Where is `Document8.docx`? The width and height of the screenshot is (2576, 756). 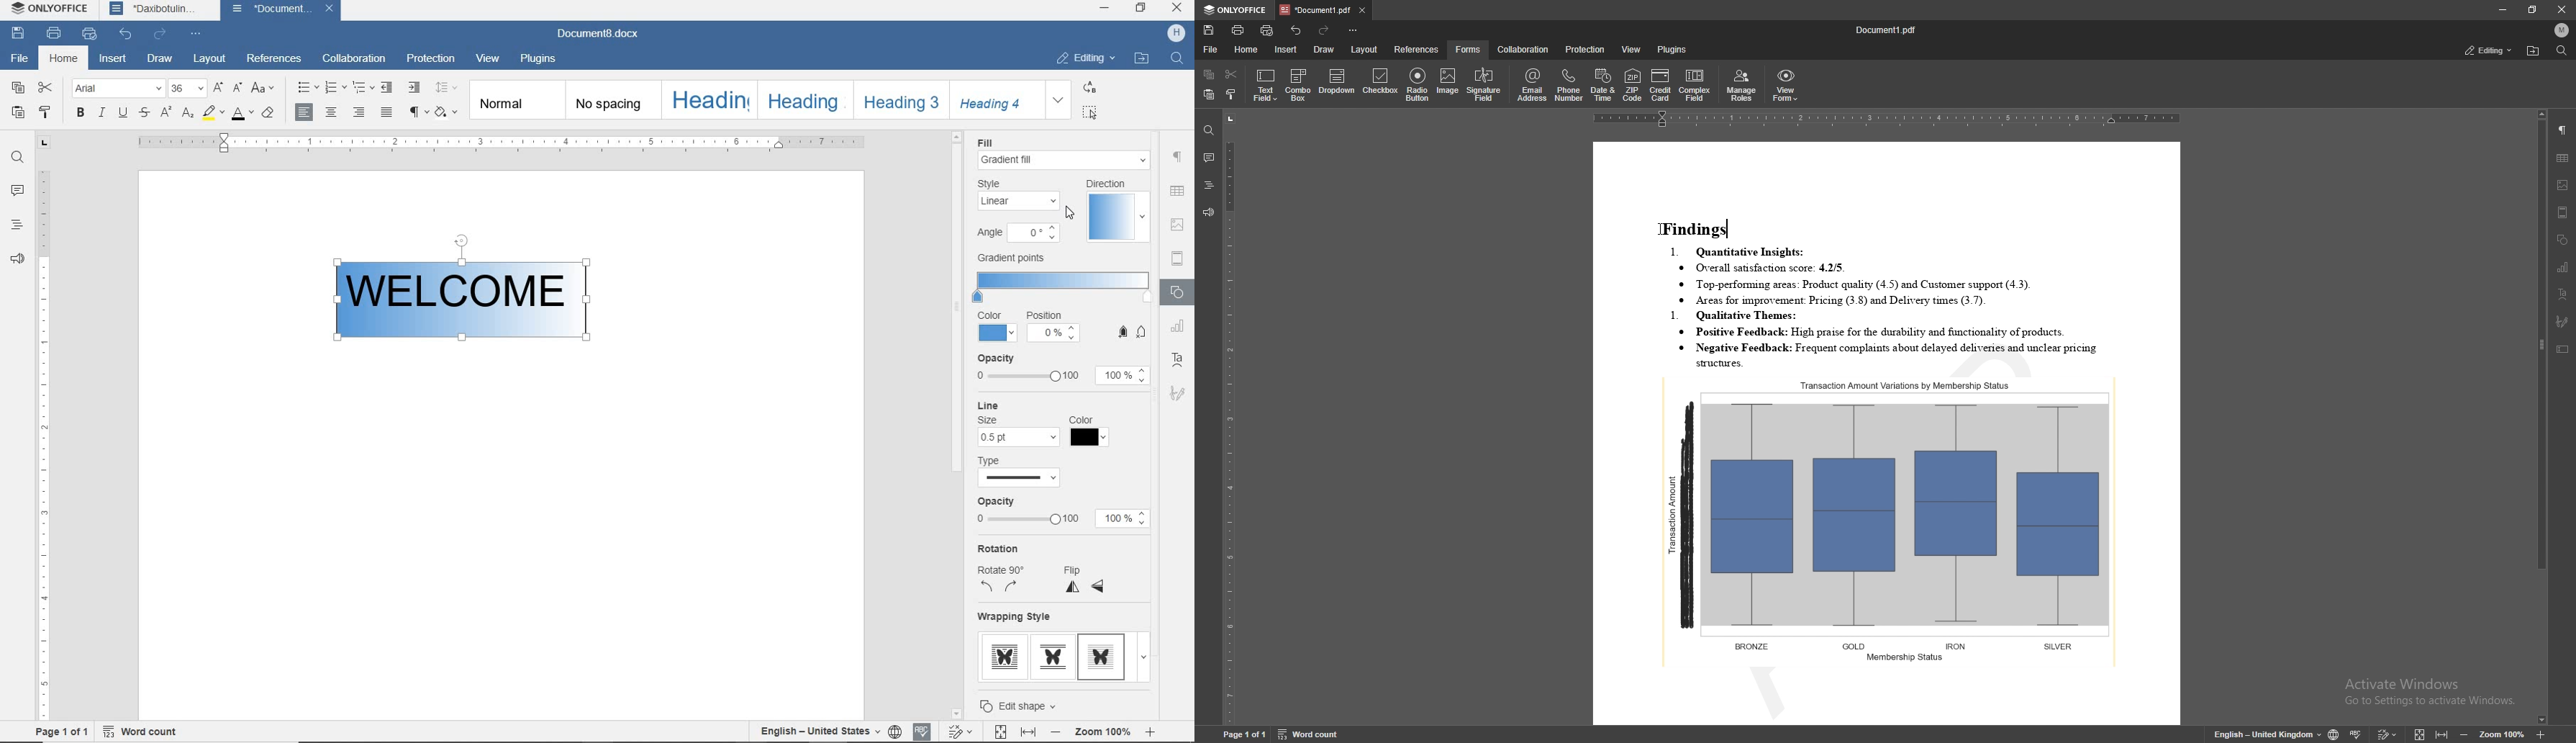 Document8.docx is located at coordinates (596, 34).